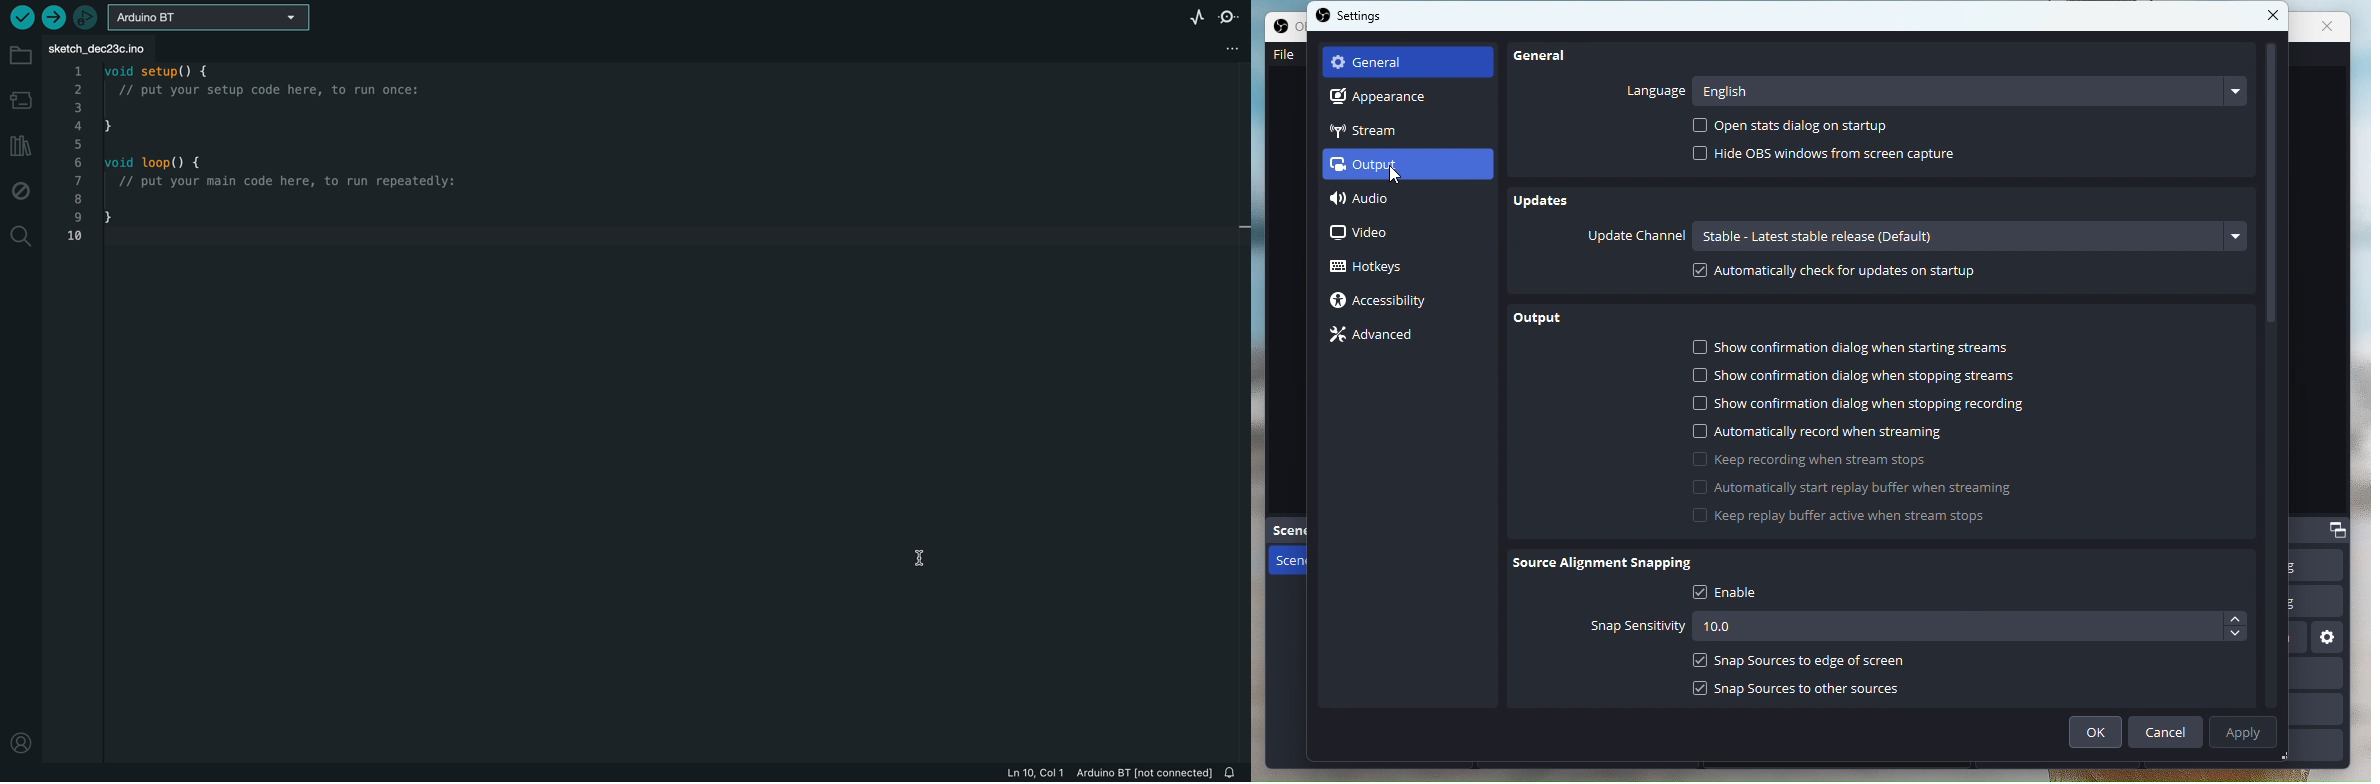  I want to click on Audio, so click(1382, 202).